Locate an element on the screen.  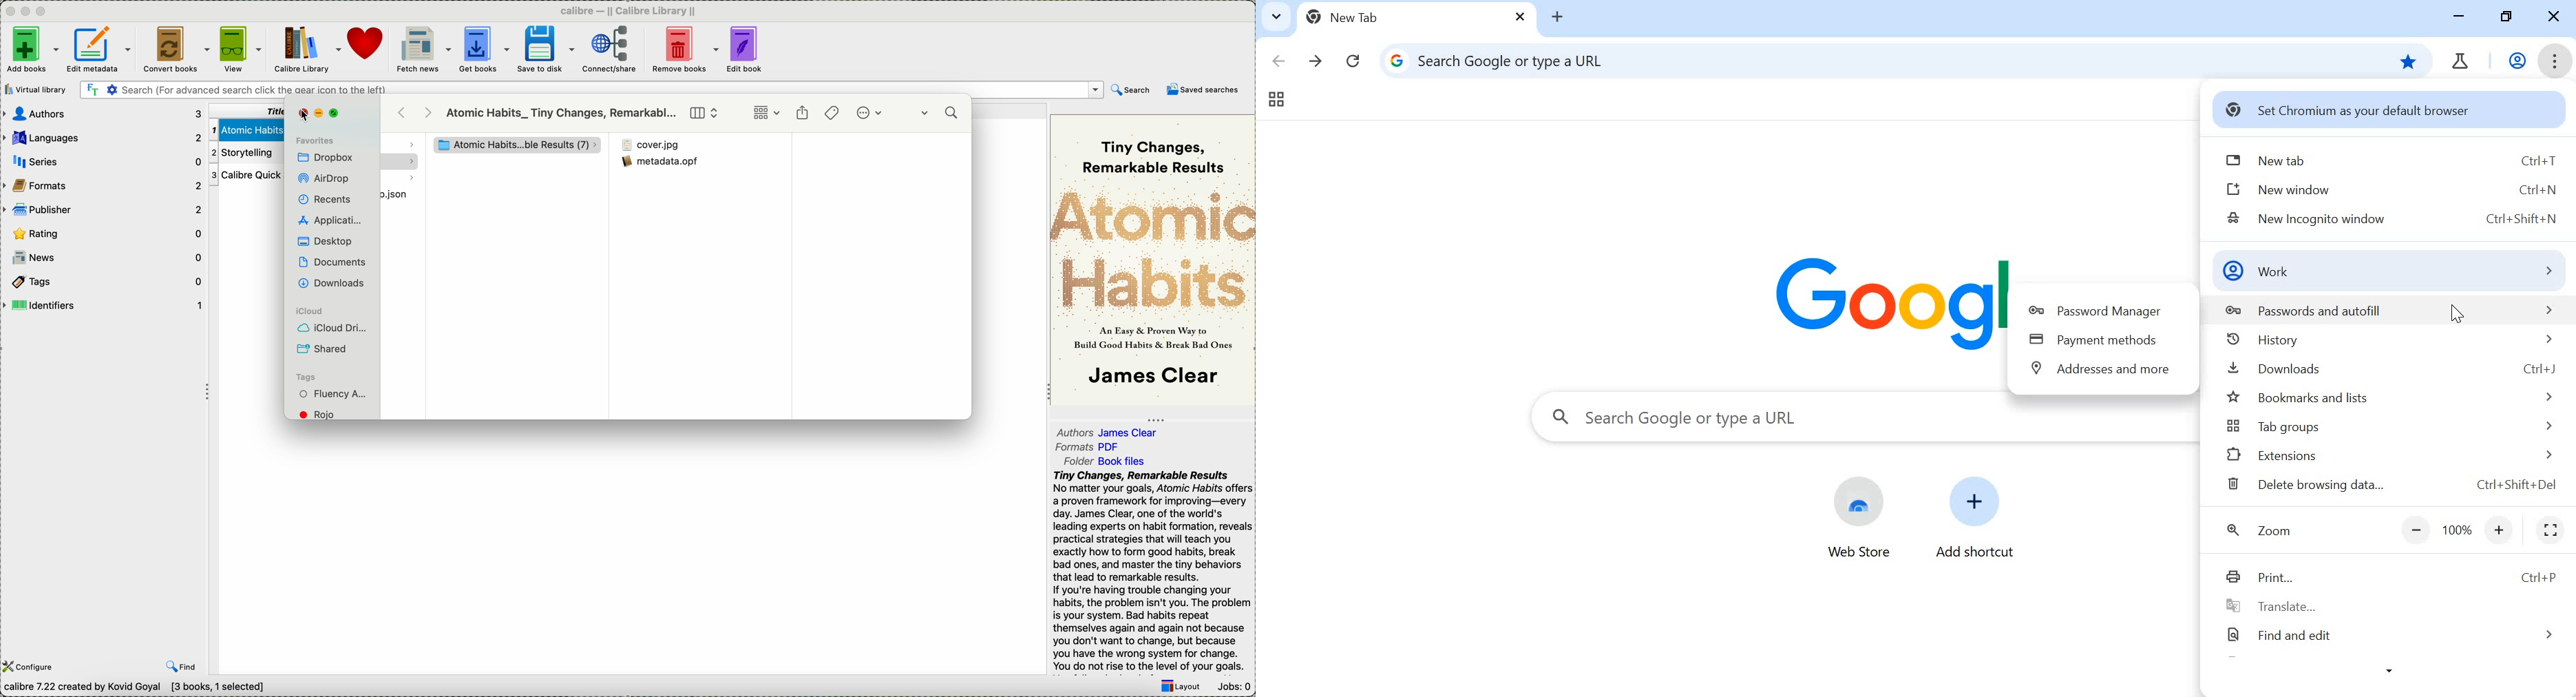
add tab is located at coordinates (1560, 17).